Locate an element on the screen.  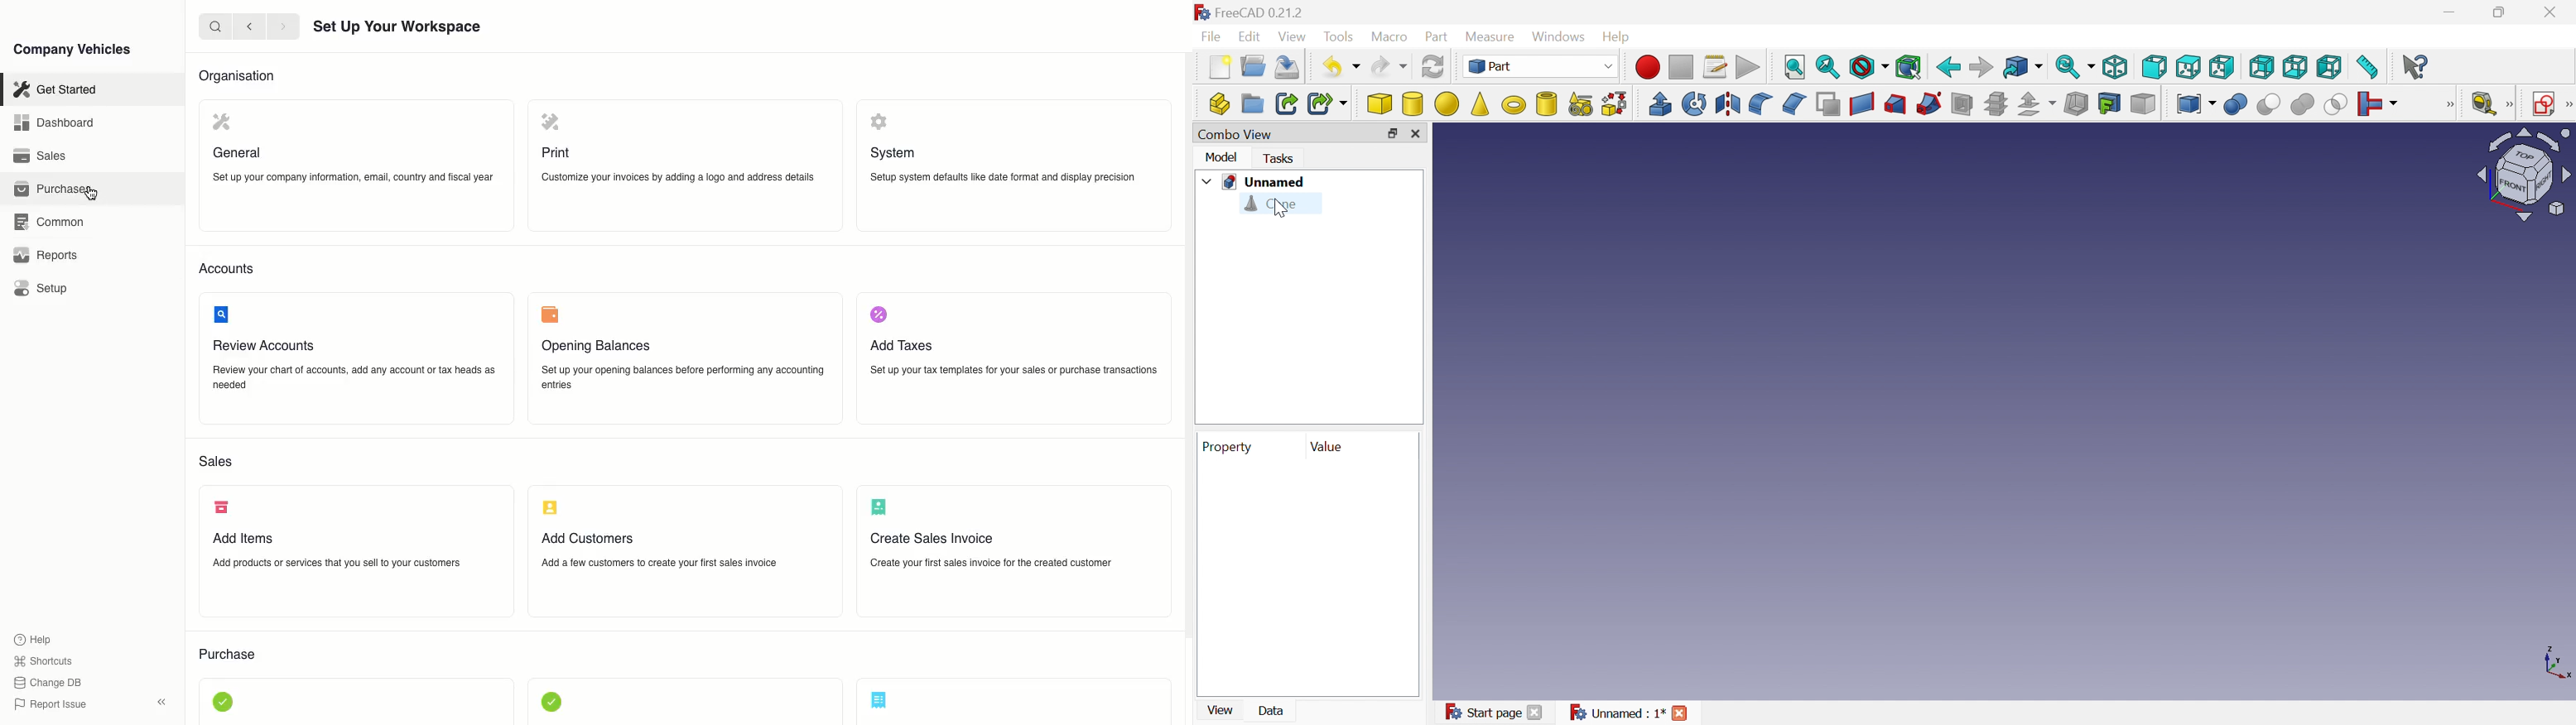
Setup is located at coordinates (43, 289).